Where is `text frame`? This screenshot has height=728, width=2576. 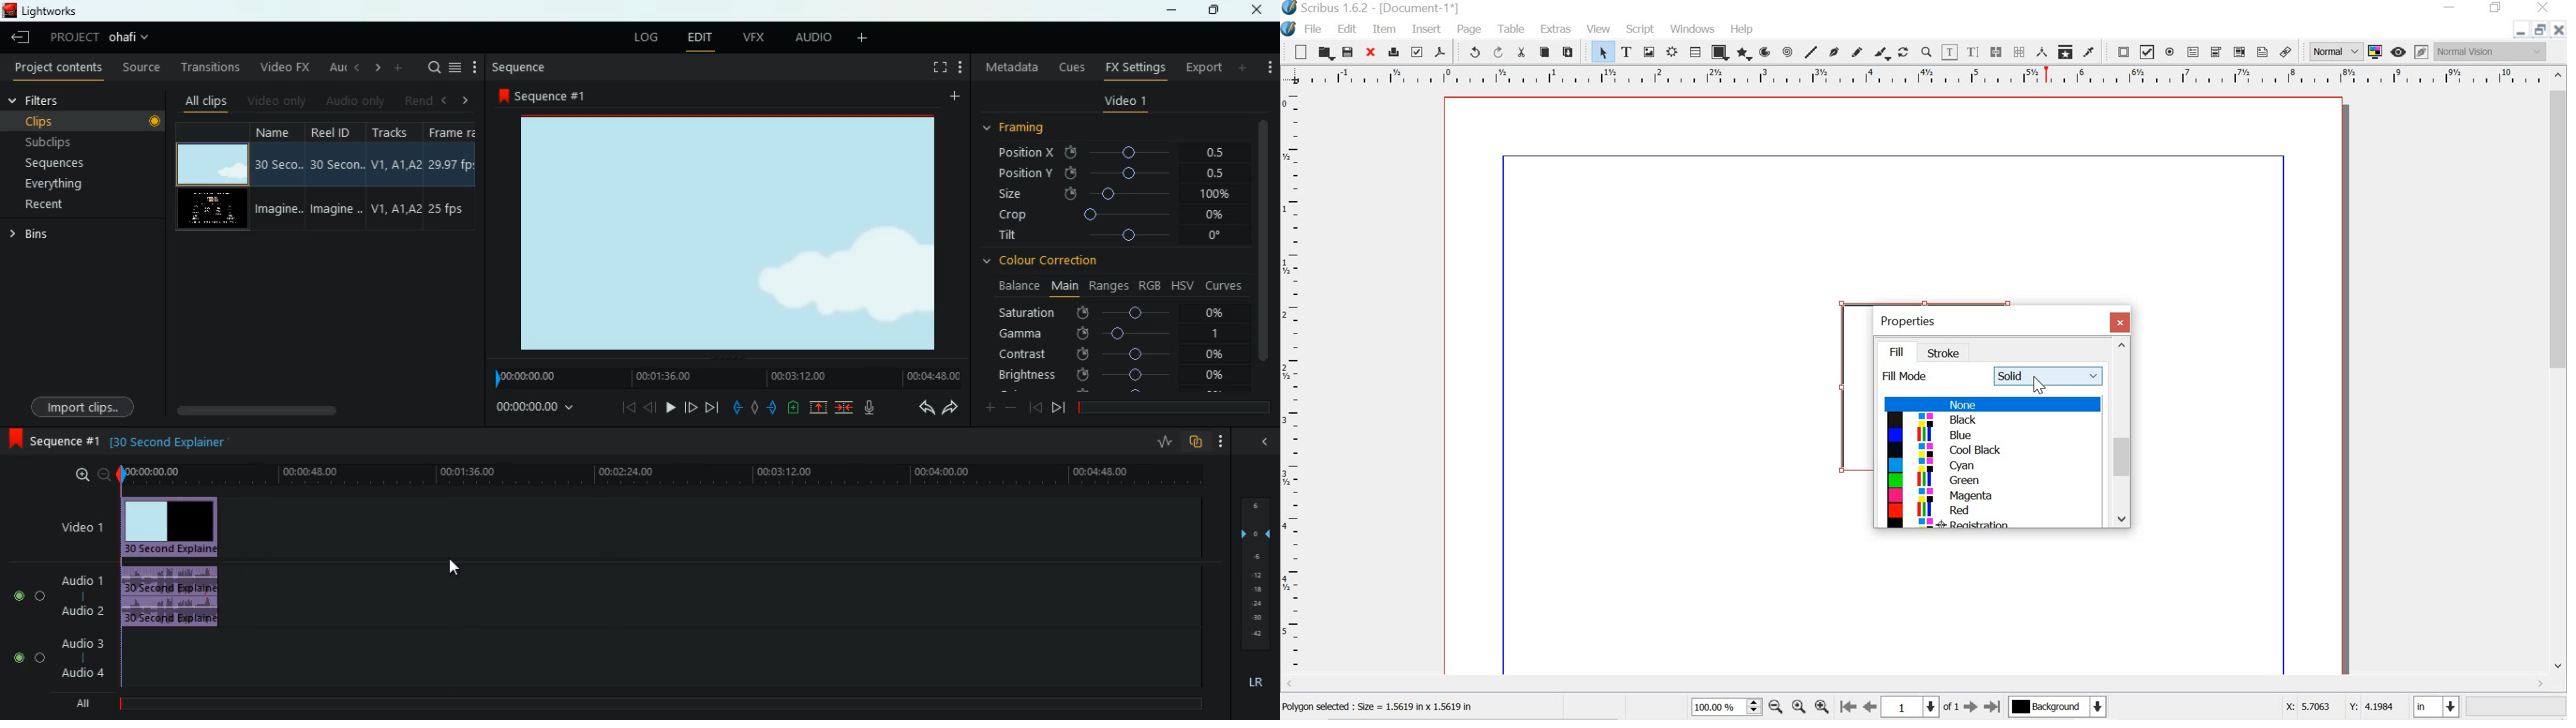
text frame is located at coordinates (1627, 50).